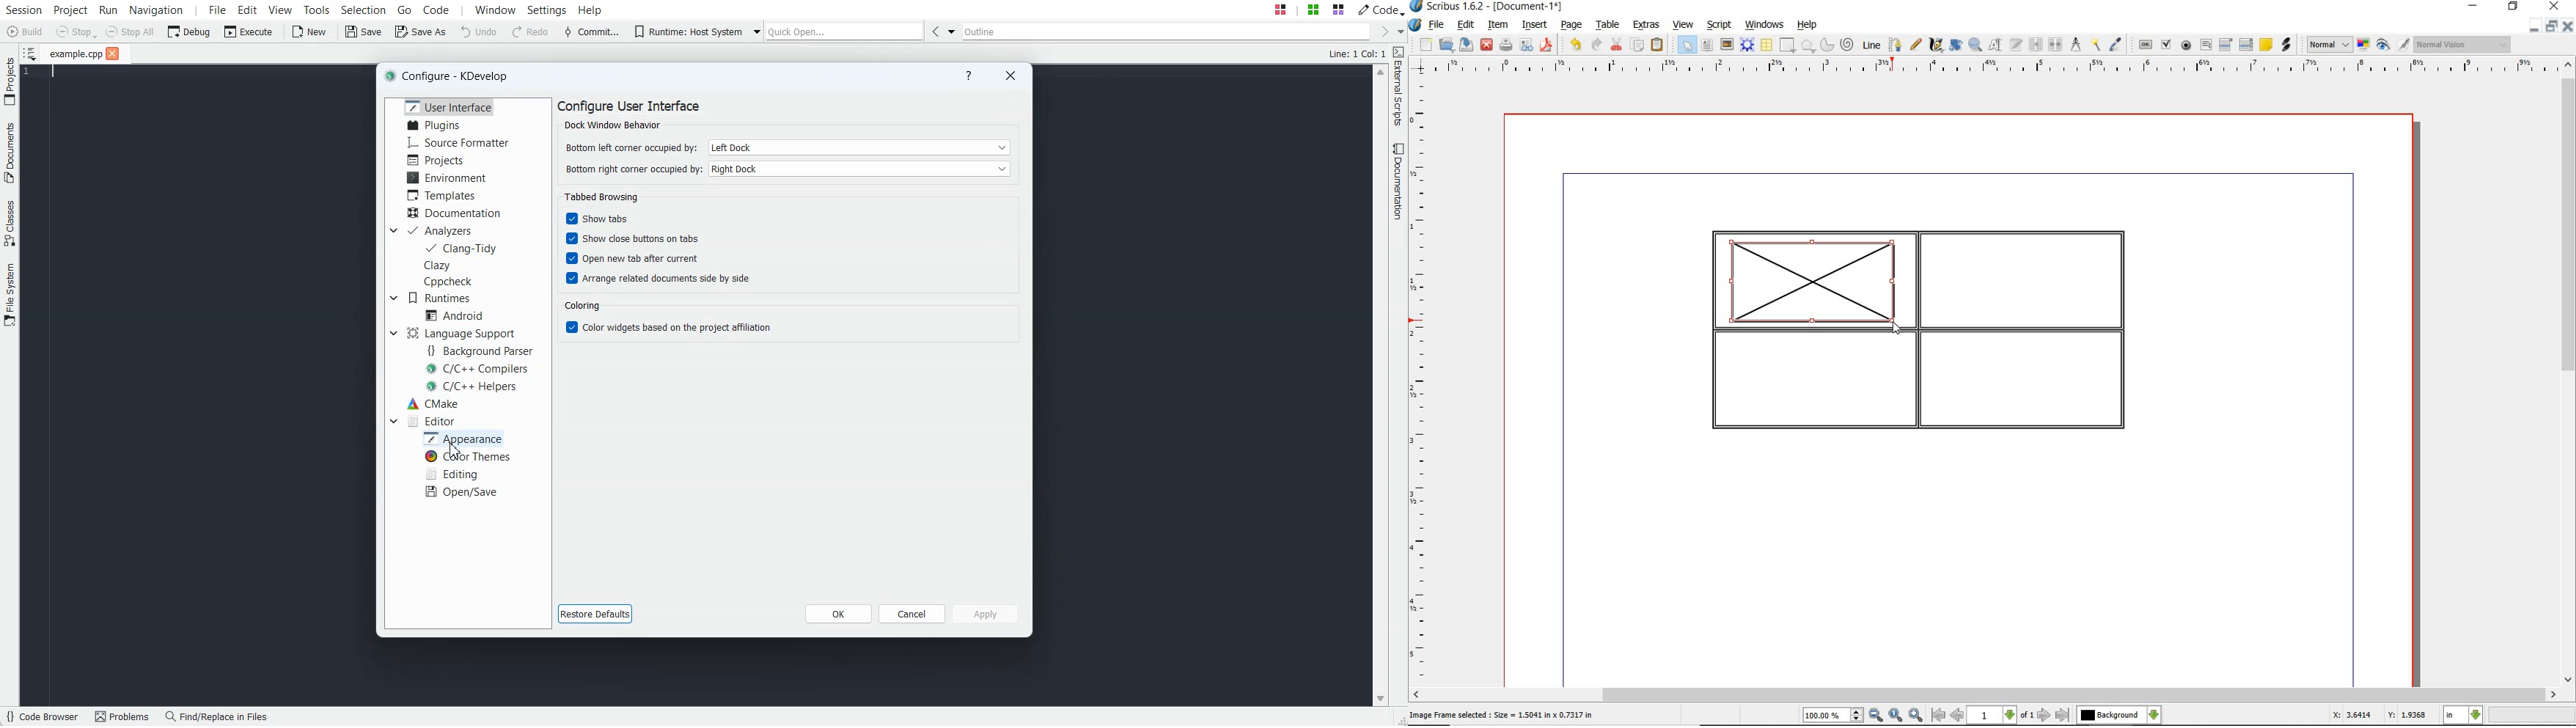 The height and width of the screenshot is (728, 2576). I want to click on eye dropper, so click(2116, 45).